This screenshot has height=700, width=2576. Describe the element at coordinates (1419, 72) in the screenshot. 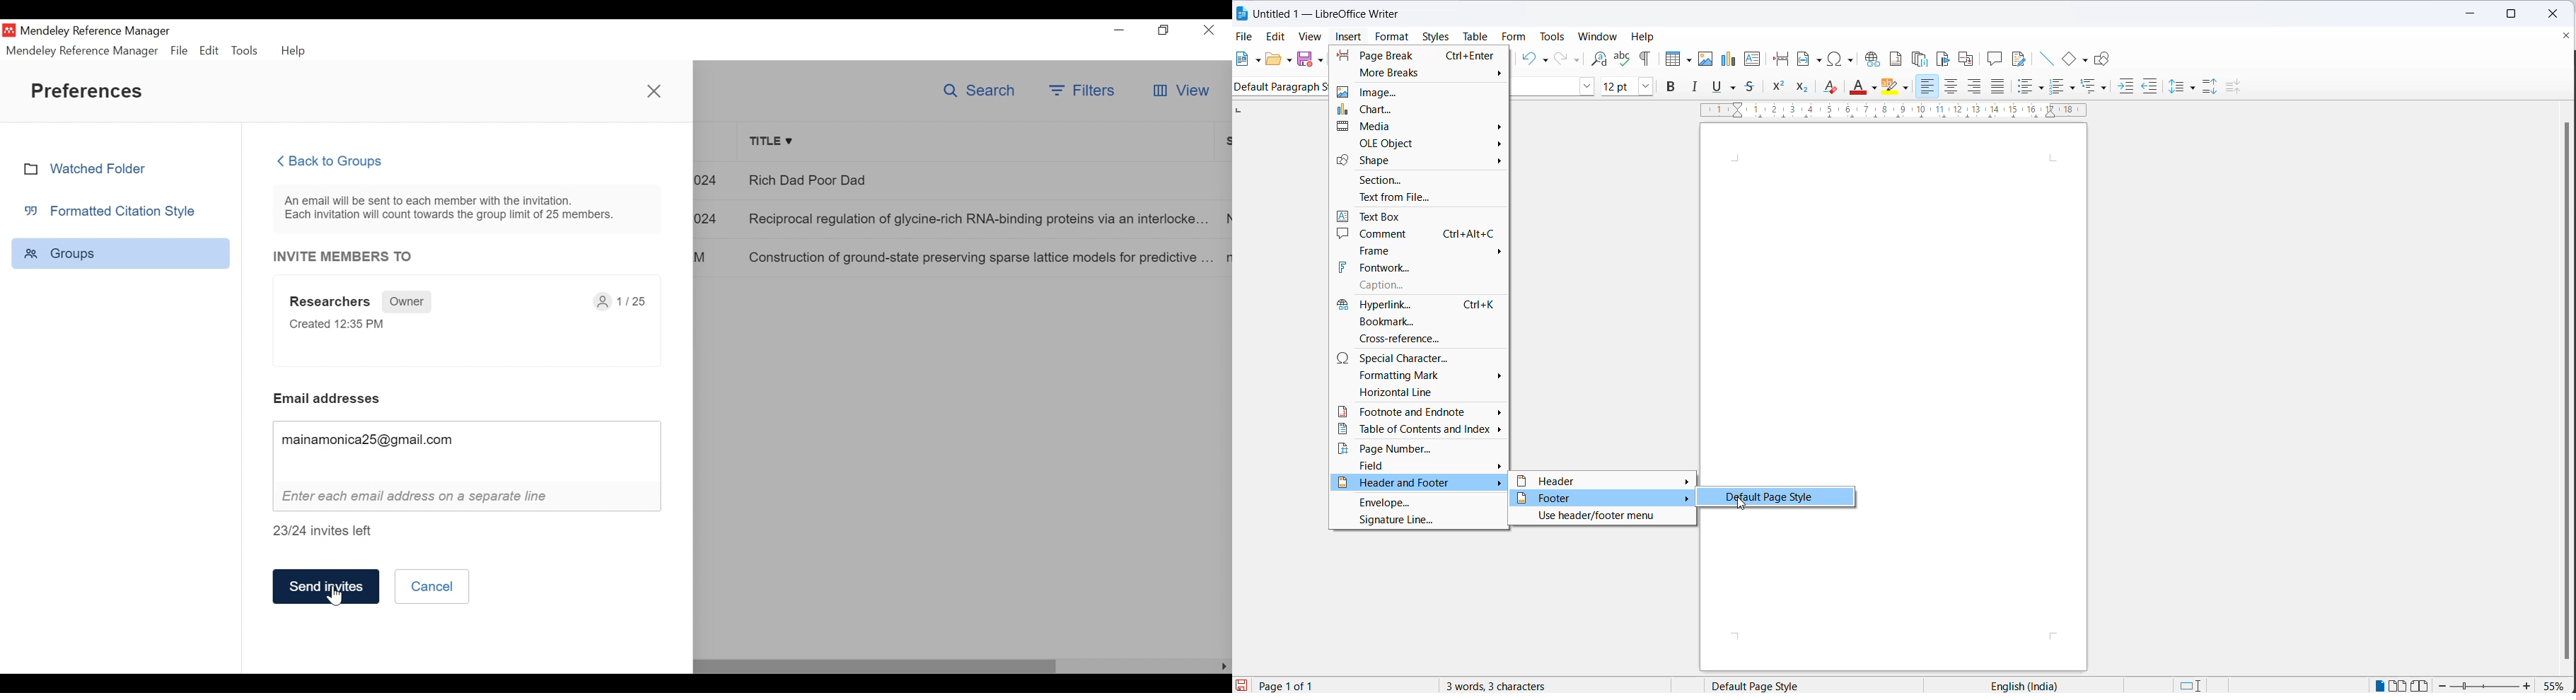

I see `more breaks` at that location.